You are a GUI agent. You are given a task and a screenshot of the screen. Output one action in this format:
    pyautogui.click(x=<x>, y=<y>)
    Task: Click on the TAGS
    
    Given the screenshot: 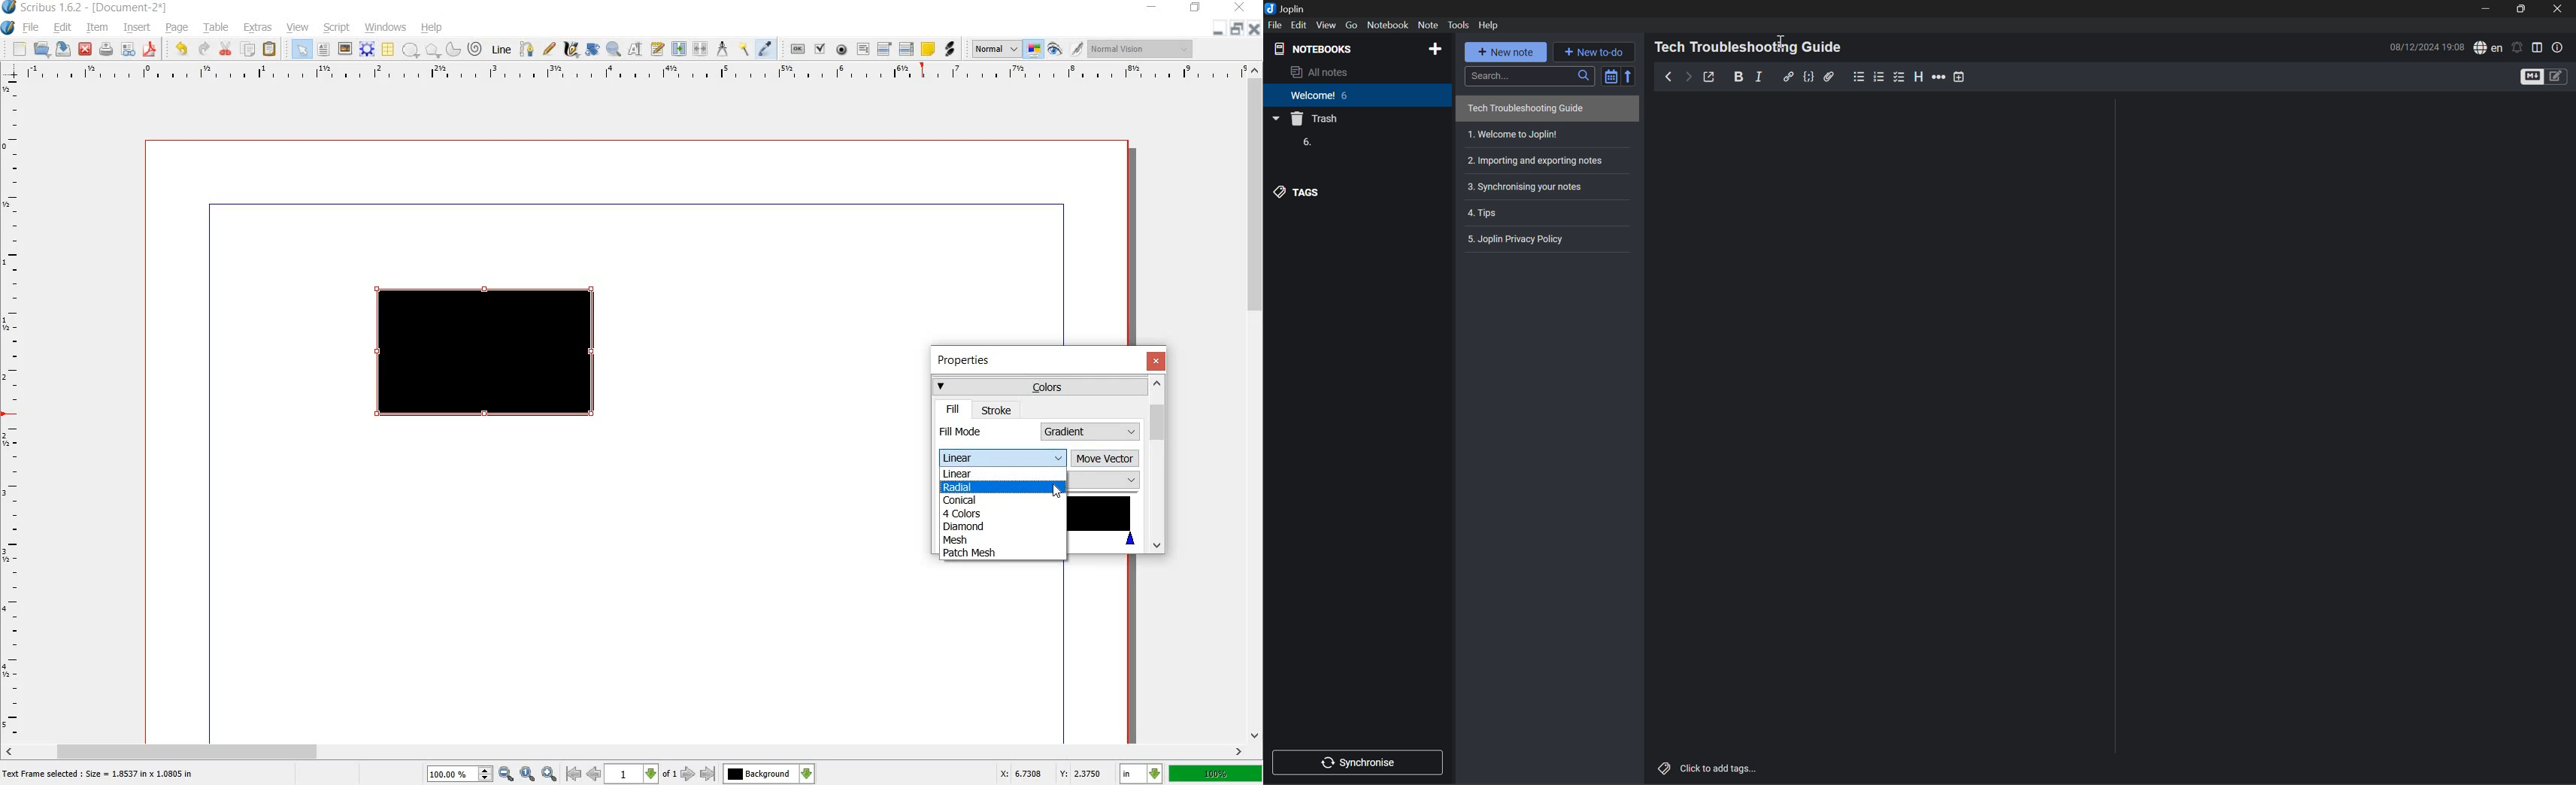 What is the action you would take?
    pyautogui.click(x=1300, y=192)
    